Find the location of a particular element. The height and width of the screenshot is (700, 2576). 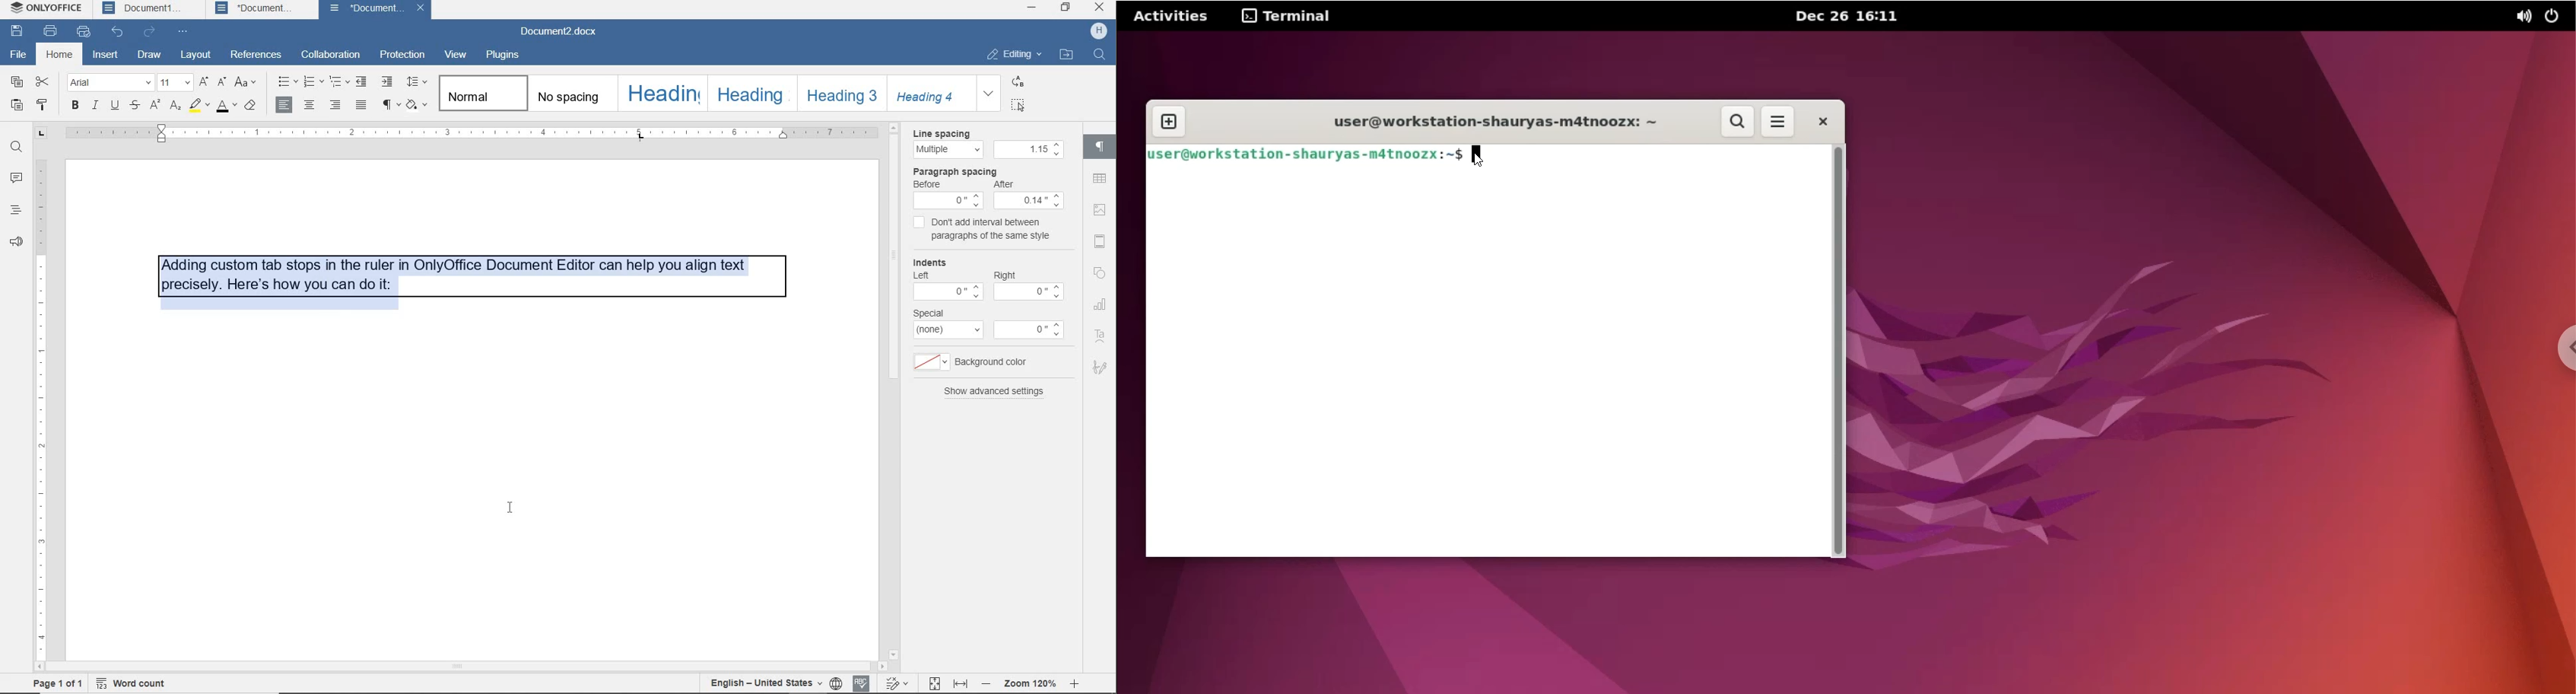

indents is located at coordinates (932, 261).